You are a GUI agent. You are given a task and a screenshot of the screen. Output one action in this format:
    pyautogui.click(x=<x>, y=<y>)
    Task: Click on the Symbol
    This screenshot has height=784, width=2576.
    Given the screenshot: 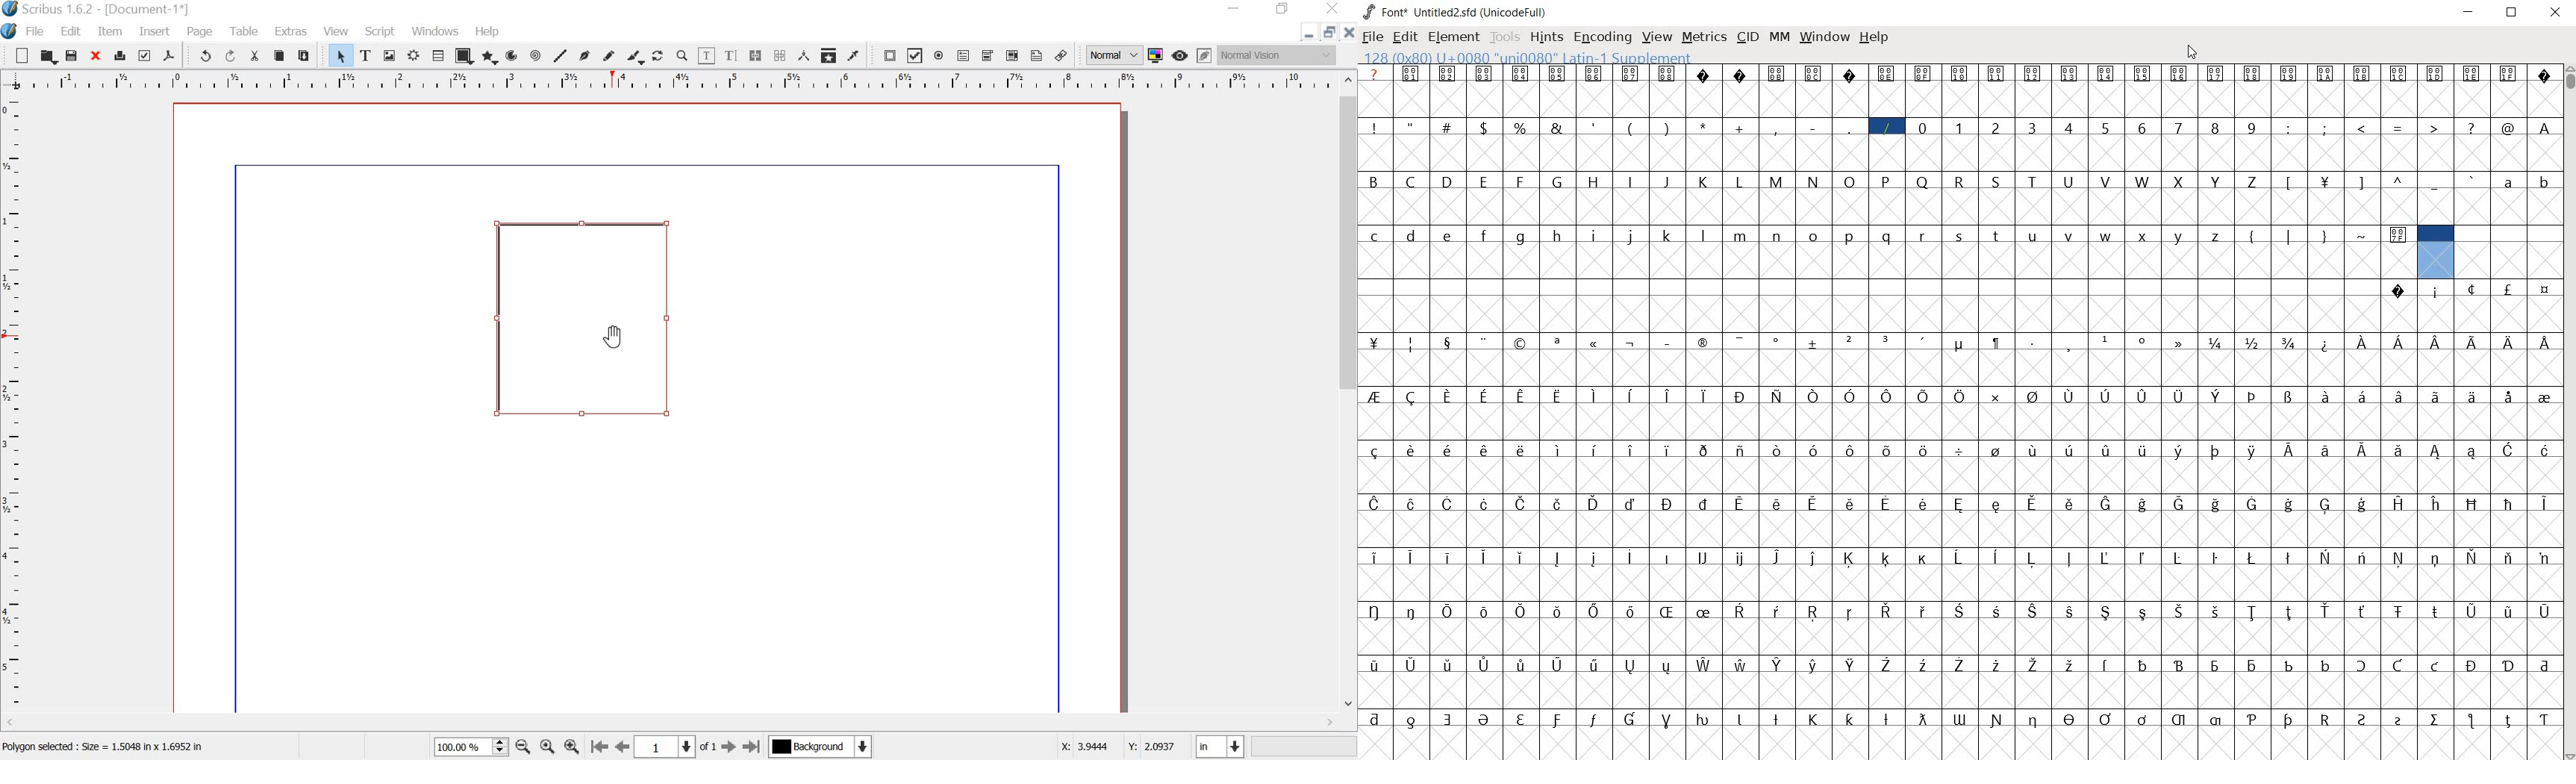 What is the action you would take?
    pyautogui.click(x=2254, y=611)
    